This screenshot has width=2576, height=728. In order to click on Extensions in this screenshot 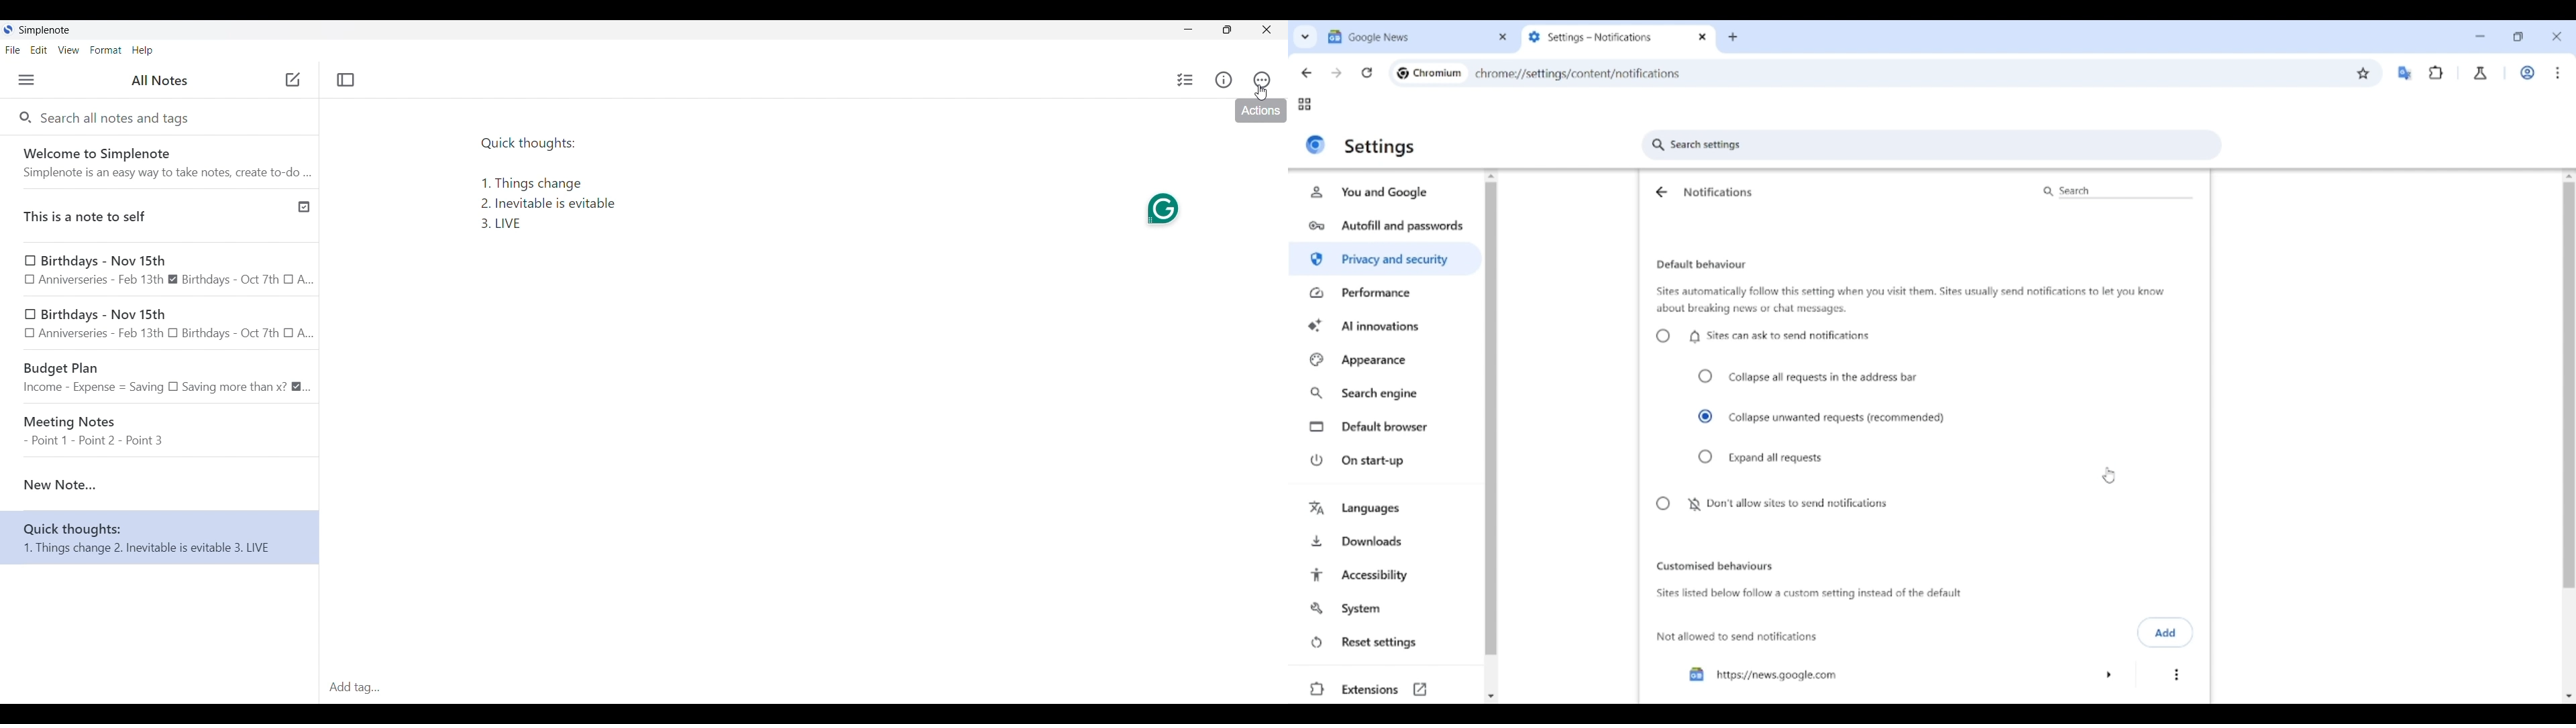, I will do `click(1383, 689)`.